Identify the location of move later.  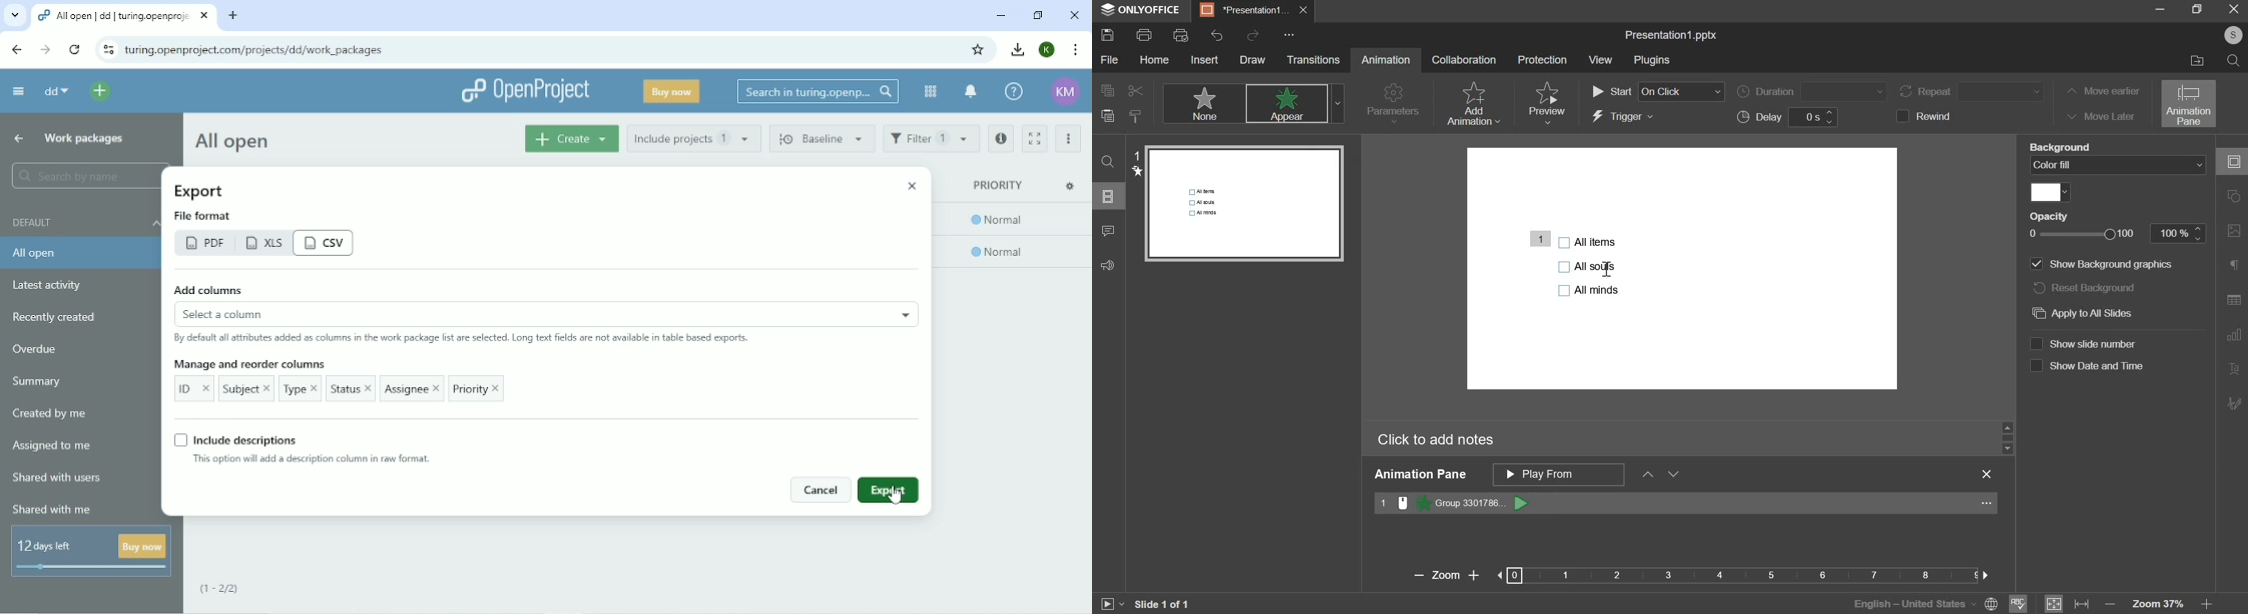
(2099, 115).